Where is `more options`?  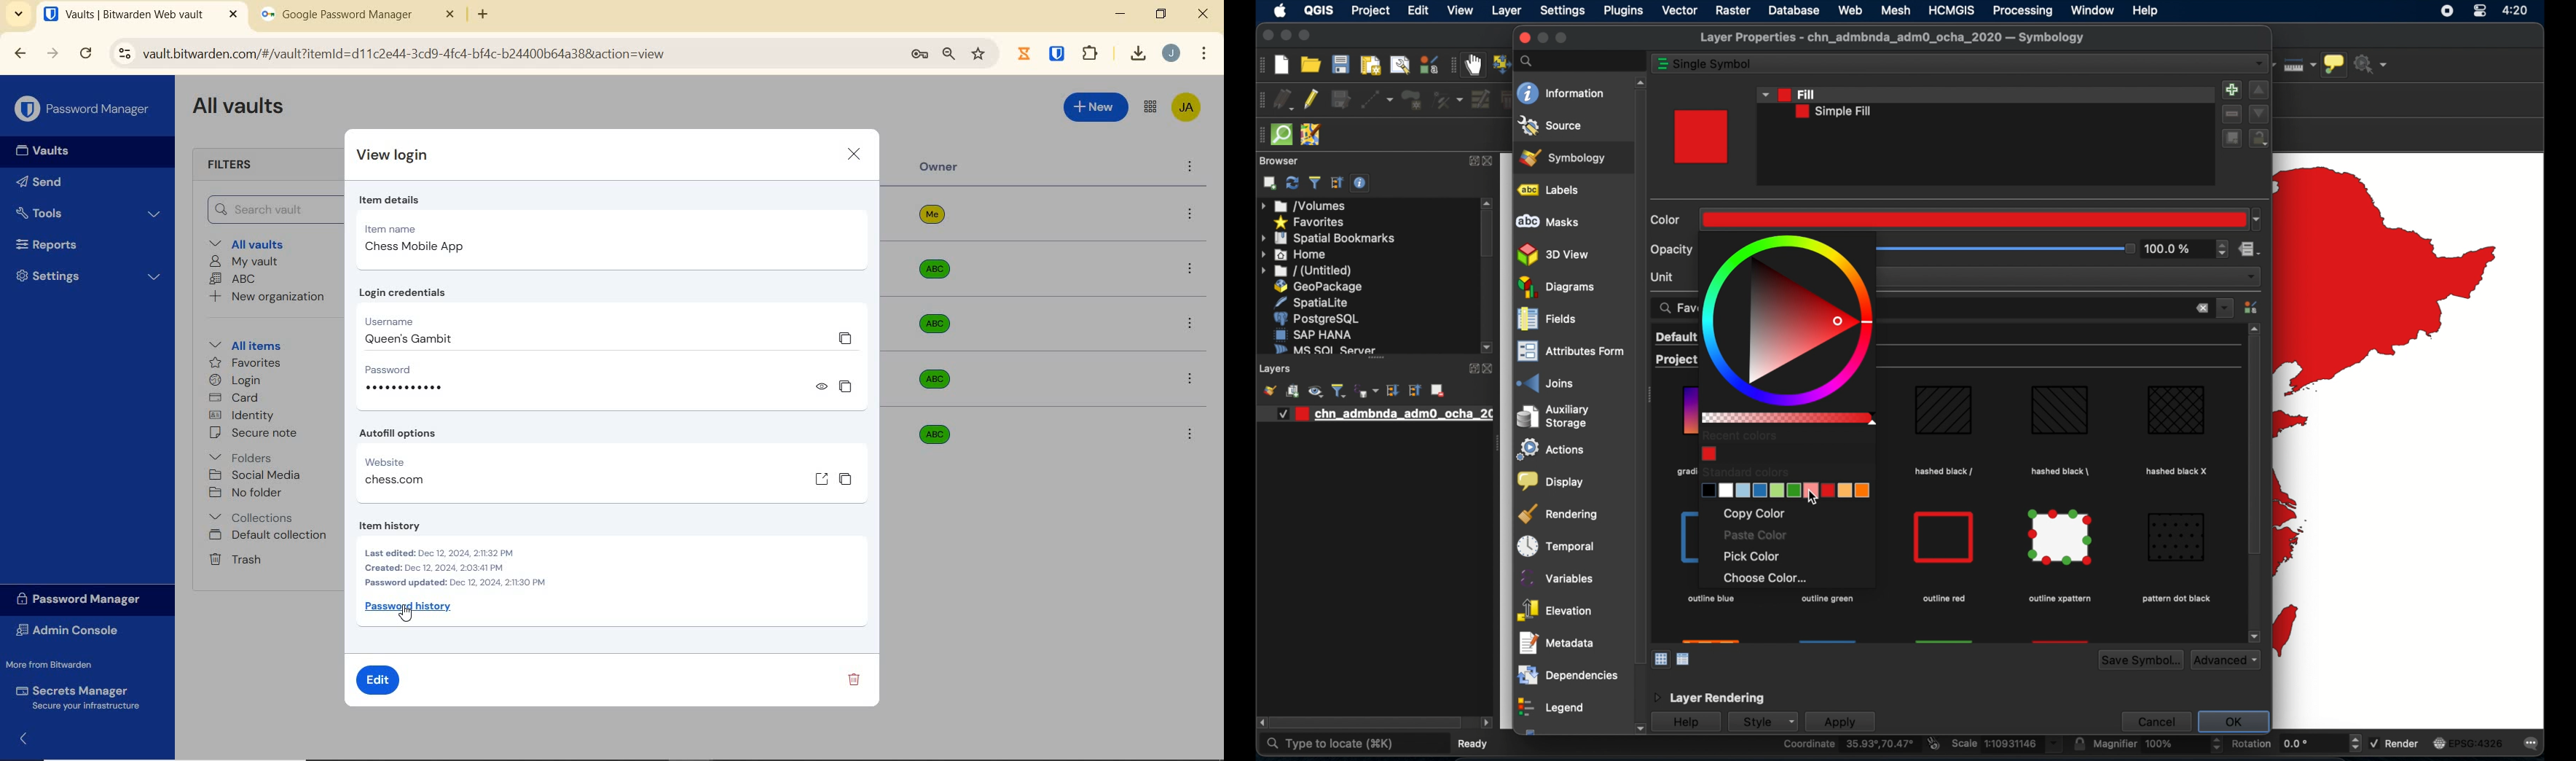 more options is located at coordinates (1187, 321).